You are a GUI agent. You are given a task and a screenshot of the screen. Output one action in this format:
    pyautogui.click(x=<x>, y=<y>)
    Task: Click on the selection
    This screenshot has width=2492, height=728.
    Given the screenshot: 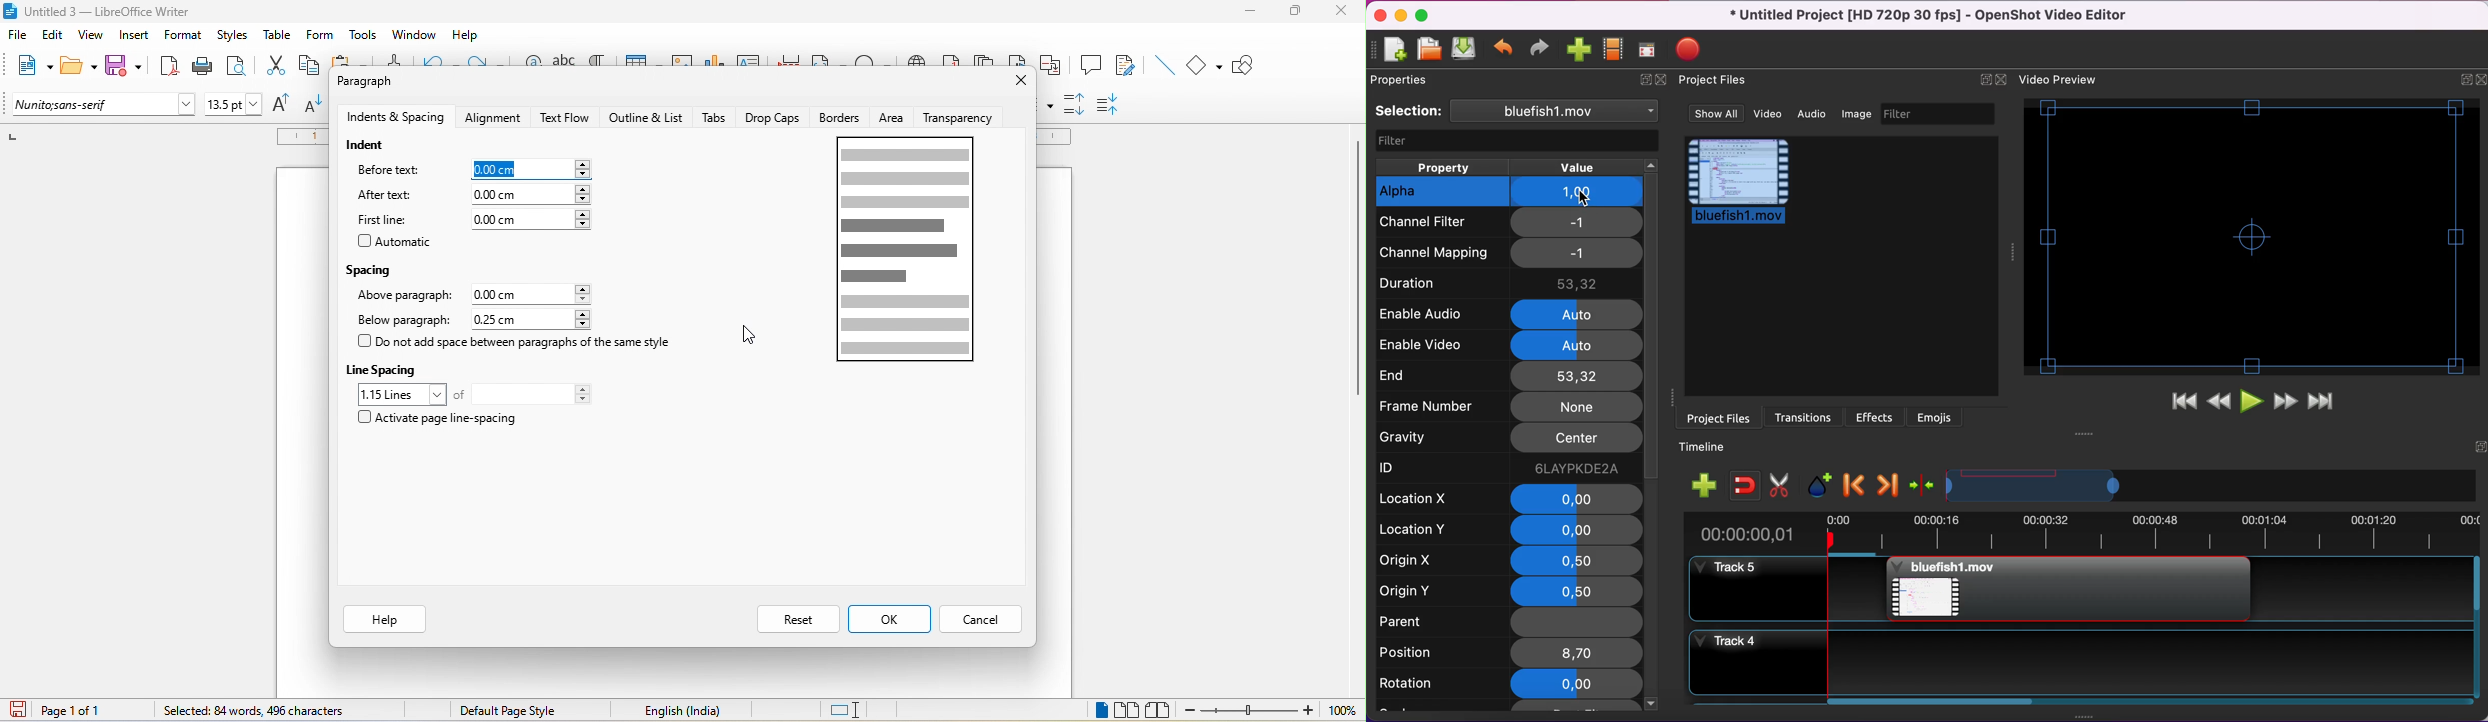 What is the action you would take?
    pyautogui.click(x=1518, y=112)
    